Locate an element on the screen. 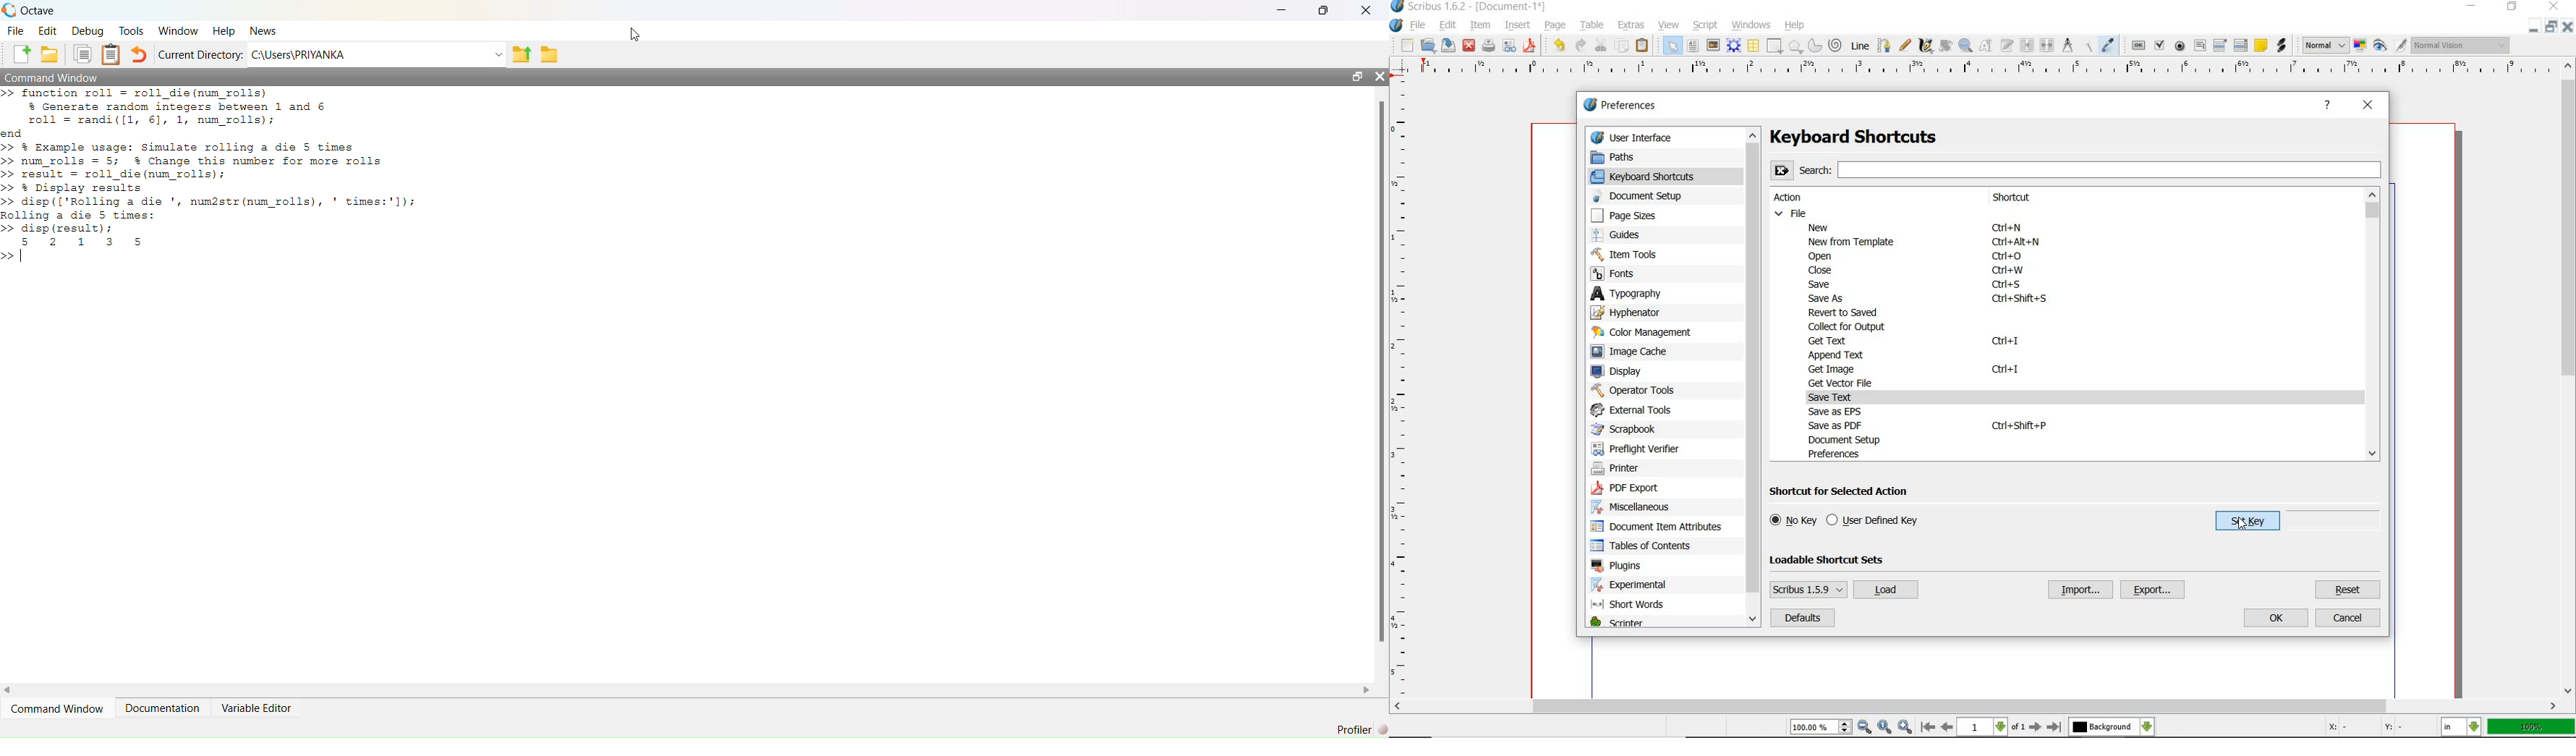 The width and height of the screenshot is (2576, 756). default is located at coordinates (1802, 619).